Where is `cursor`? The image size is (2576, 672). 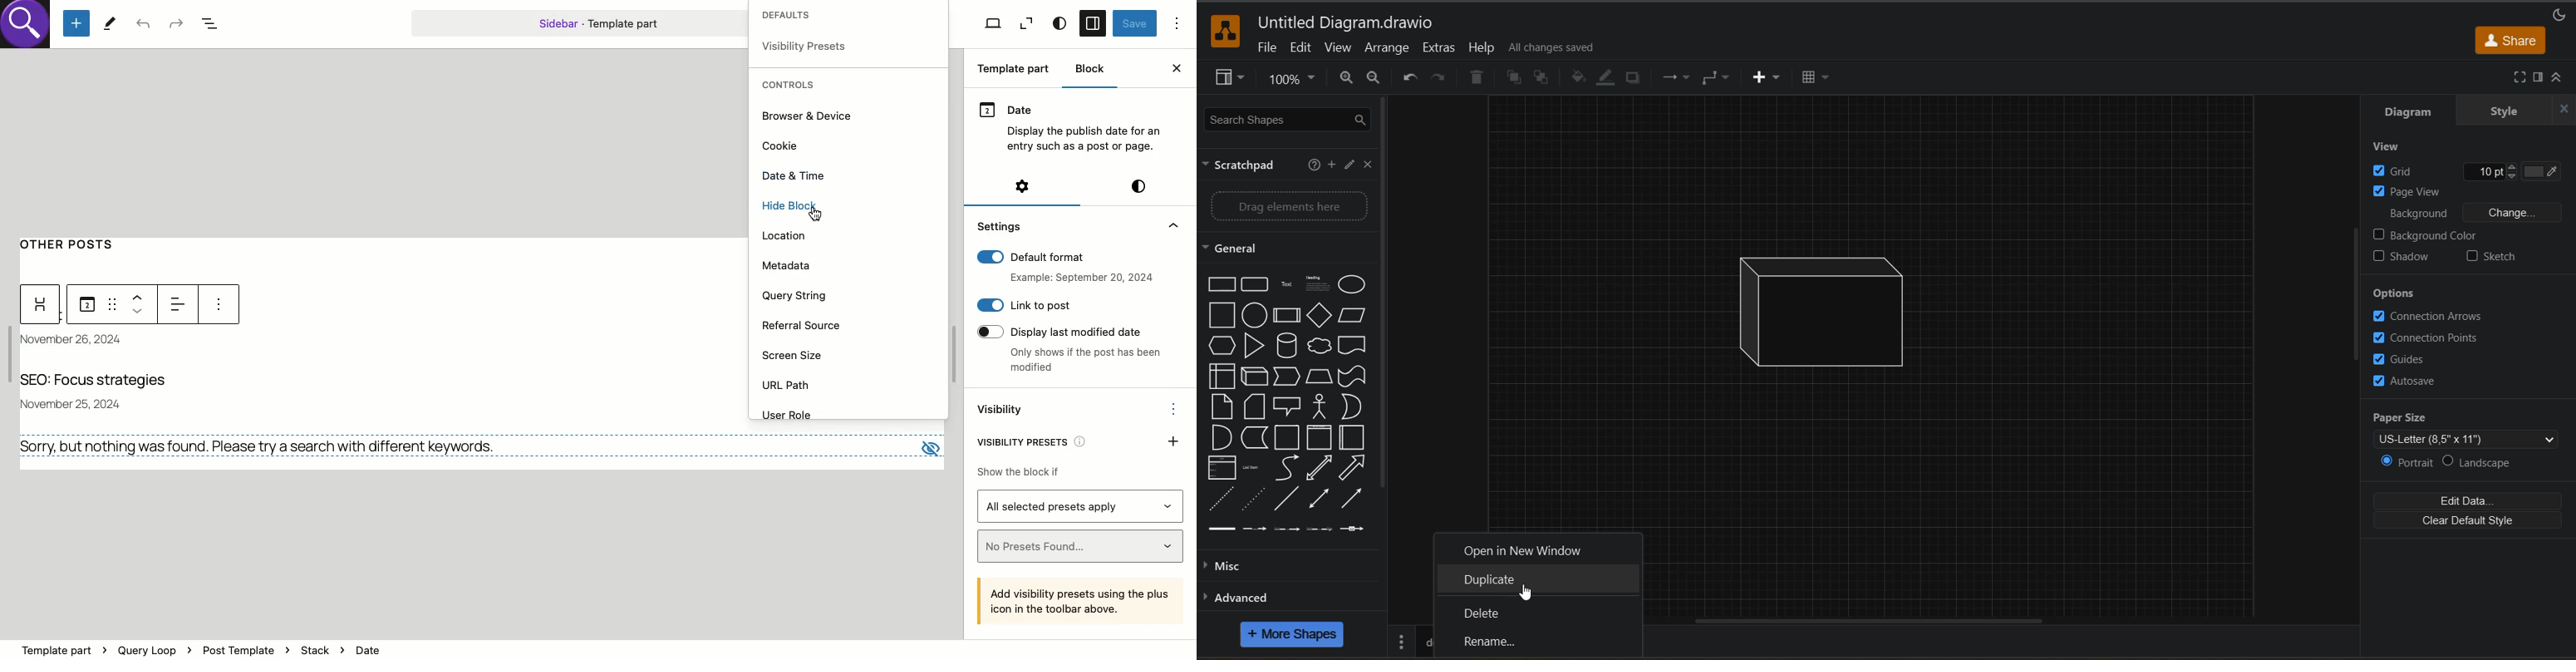 cursor is located at coordinates (823, 213).